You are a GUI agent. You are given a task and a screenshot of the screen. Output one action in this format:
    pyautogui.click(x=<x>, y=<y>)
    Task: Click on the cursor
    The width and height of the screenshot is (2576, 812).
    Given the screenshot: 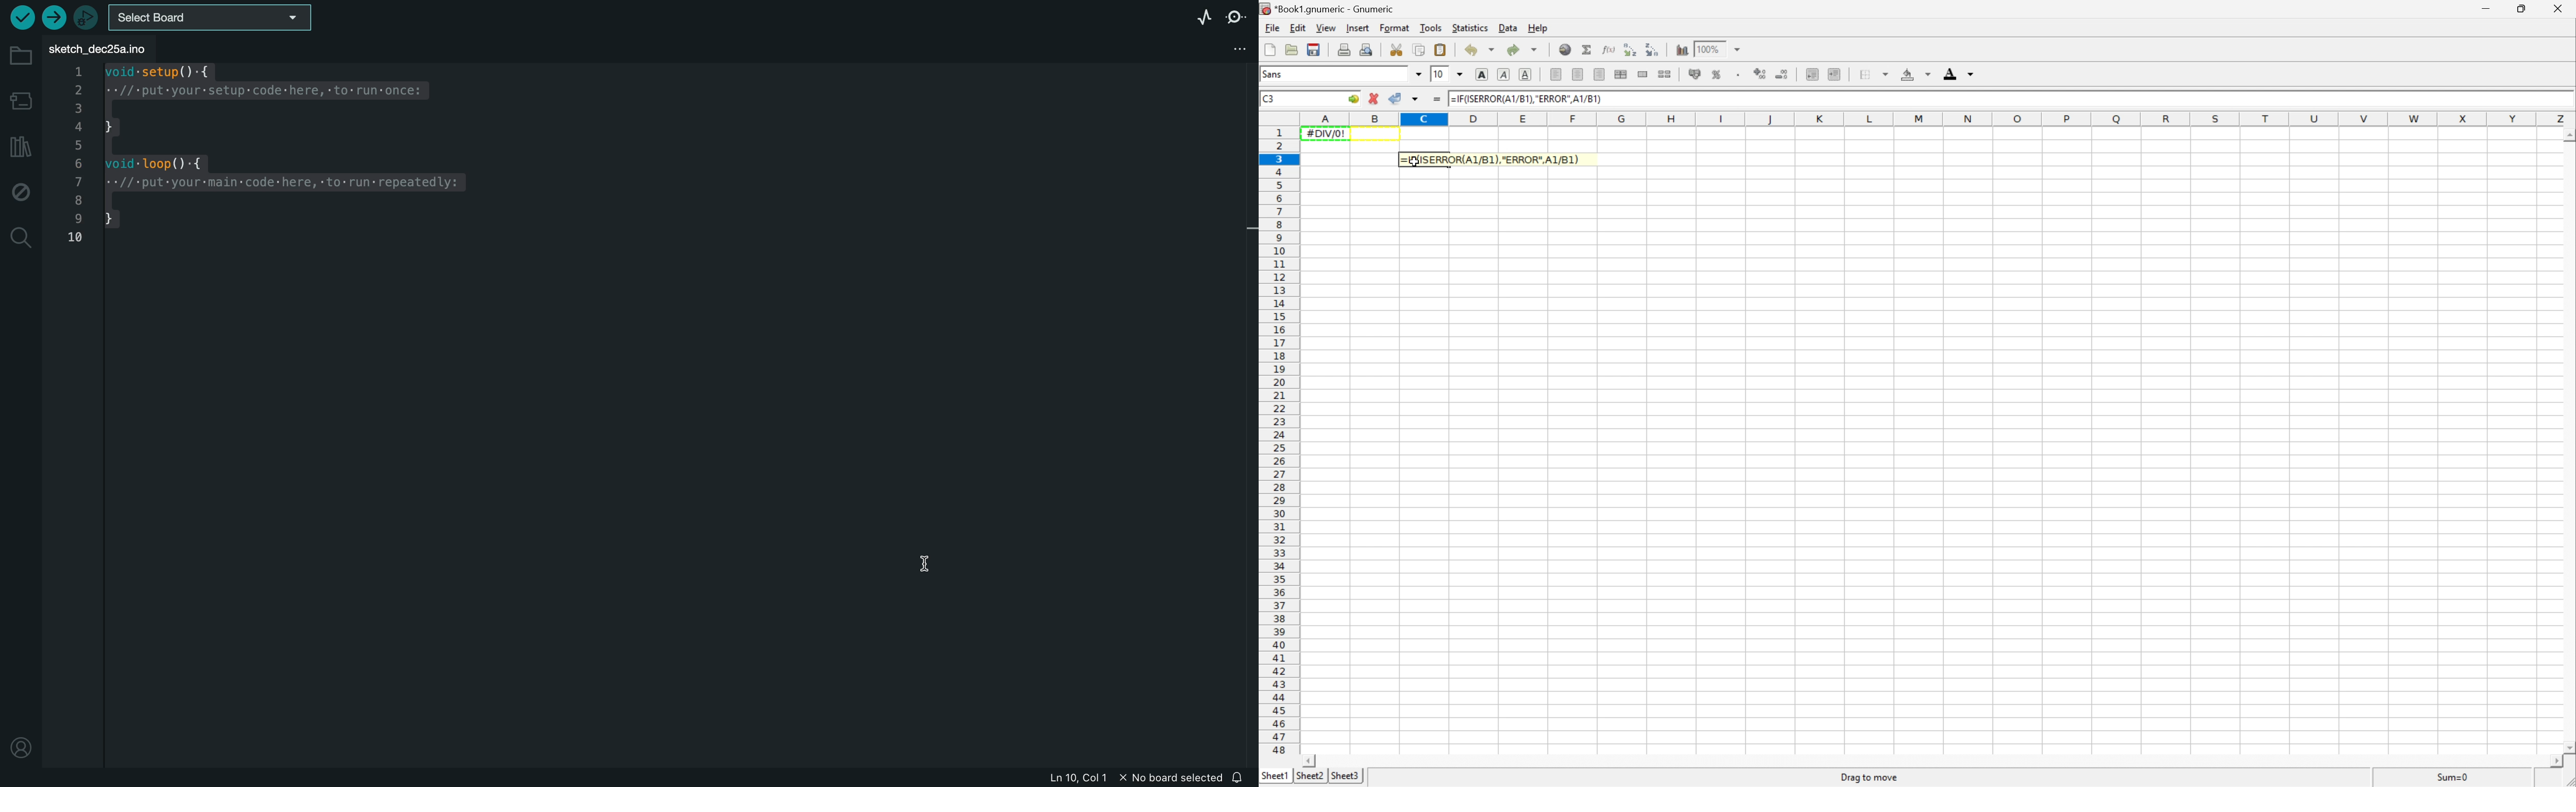 What is the action you would take?
    pyautogui.click(x=938, y=578)
    